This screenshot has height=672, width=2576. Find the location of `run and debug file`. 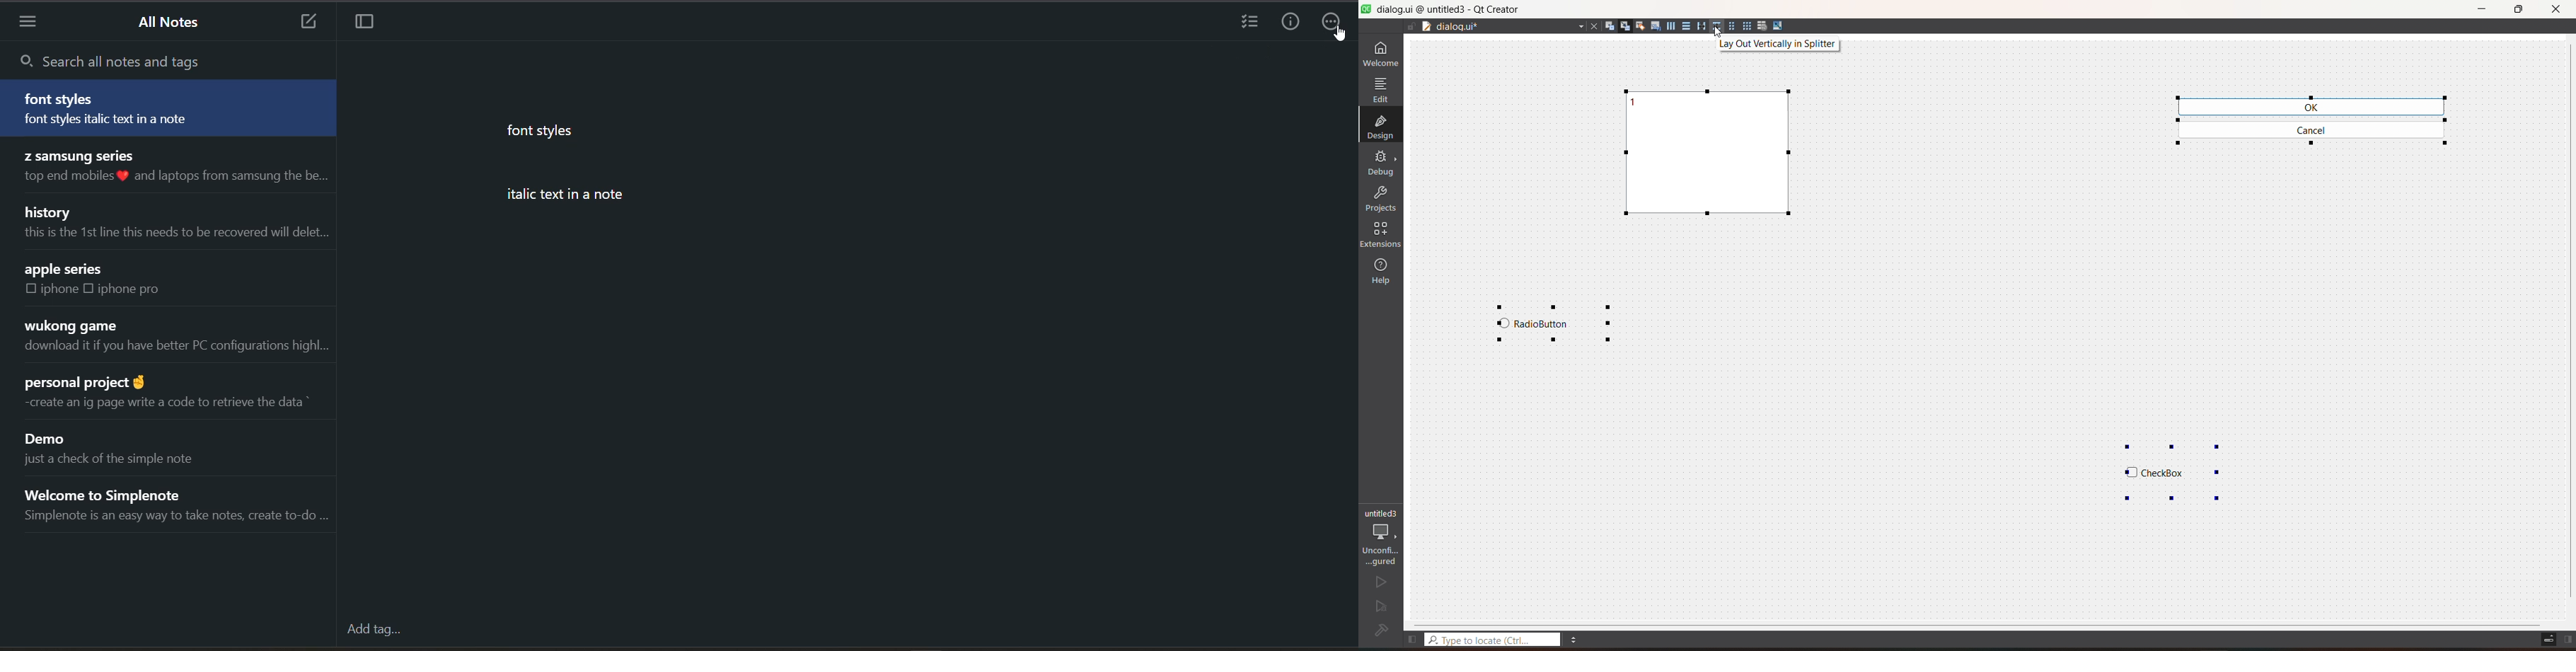

run and debug file is located at coordinates (1379, 605).